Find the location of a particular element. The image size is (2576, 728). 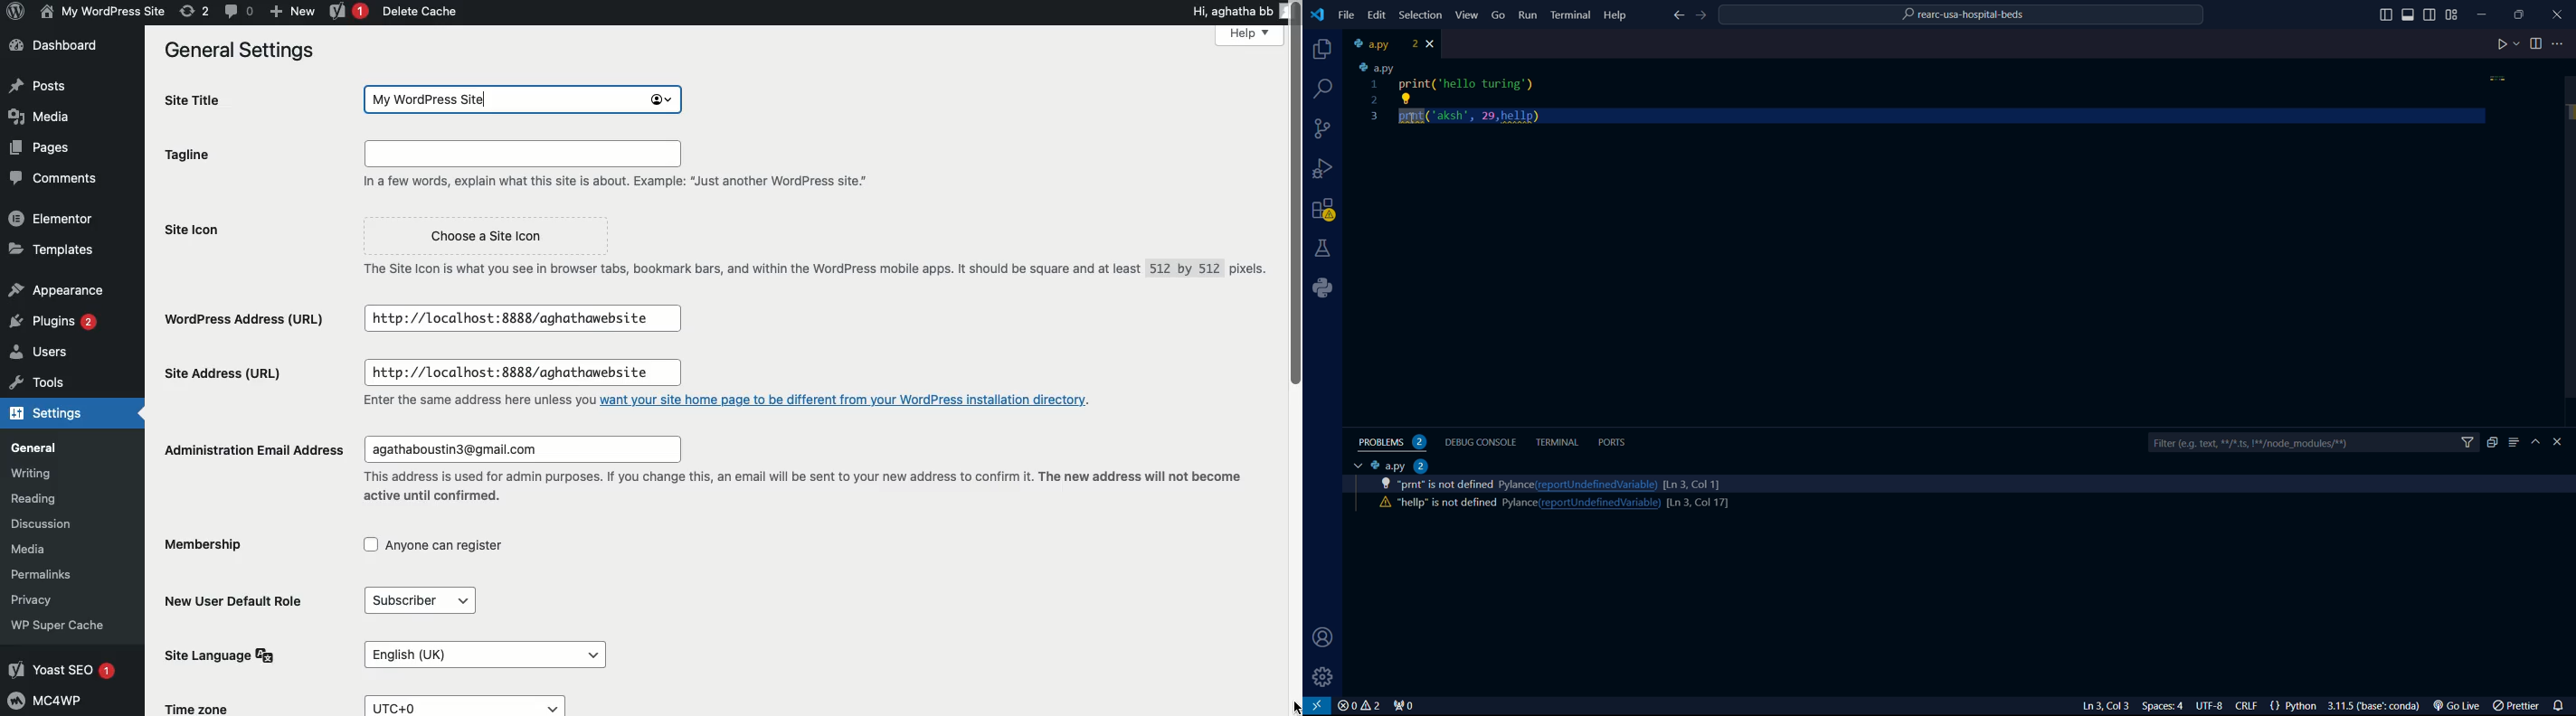

Revision is located at coordinates (194, 11).